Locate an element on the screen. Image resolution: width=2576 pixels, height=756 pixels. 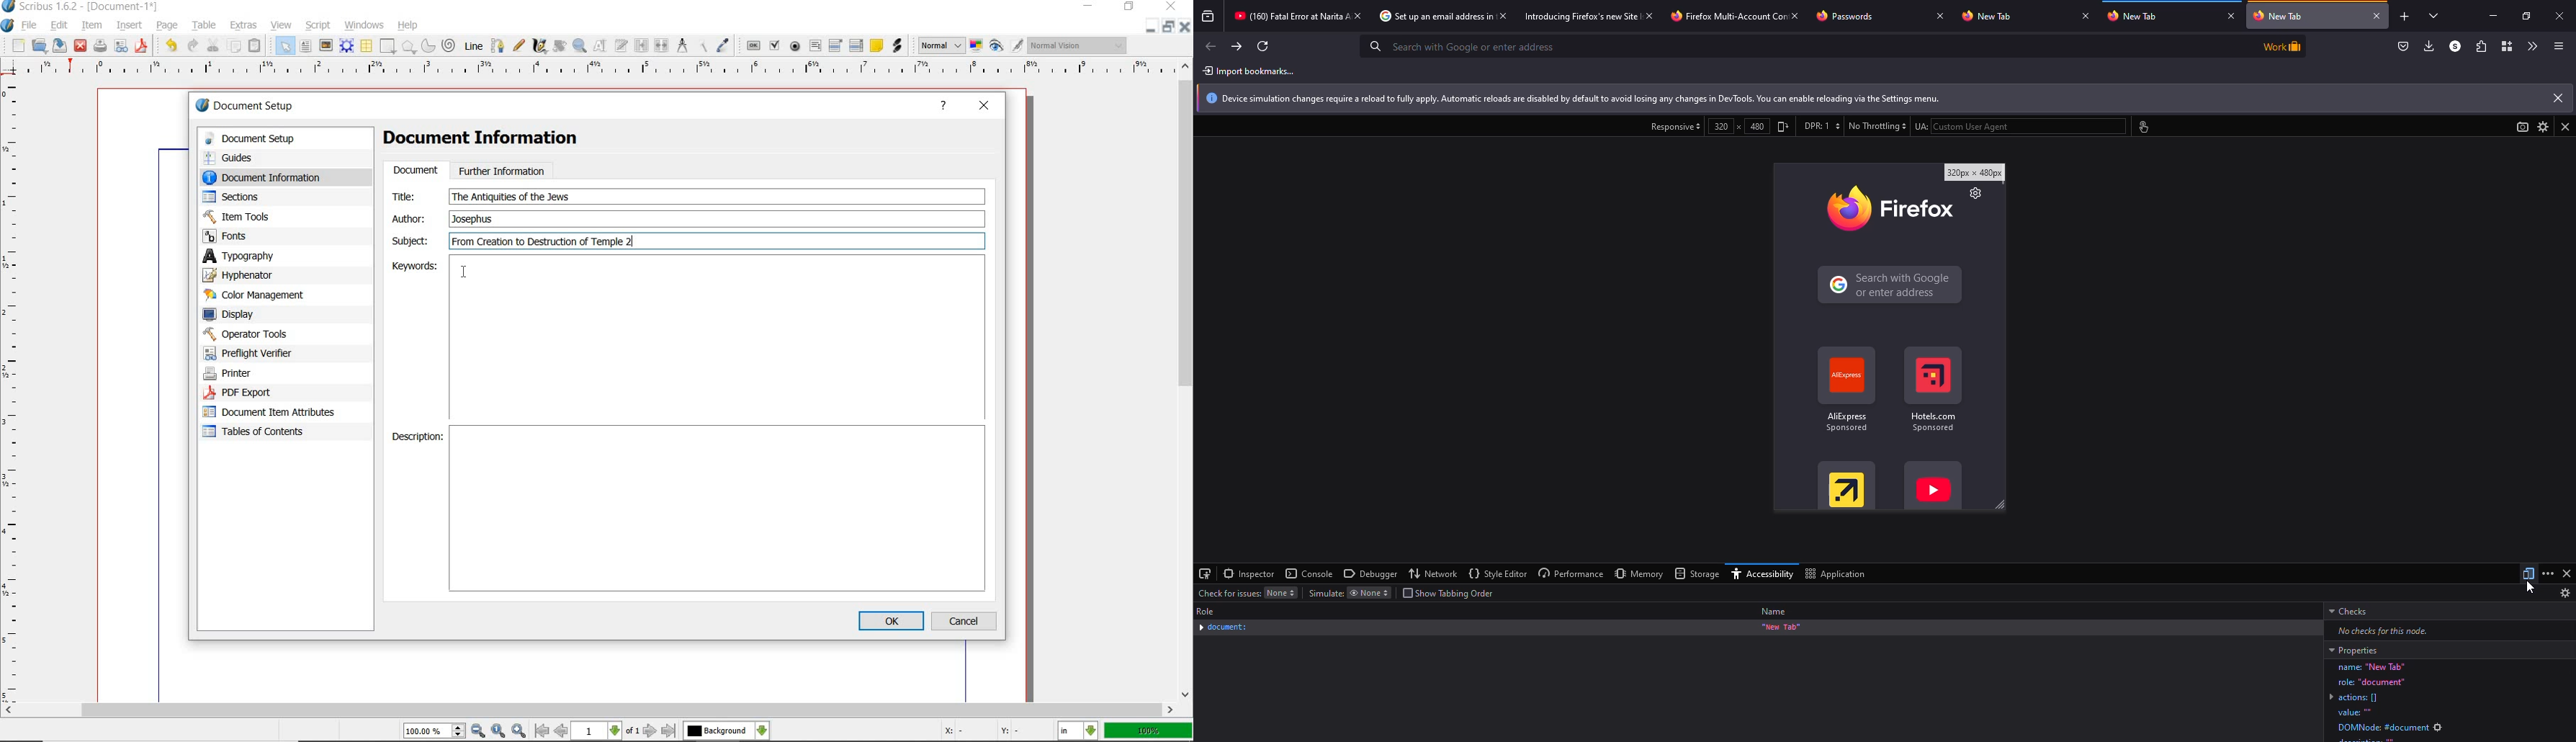
memory is located at coordinates (1639, 574).